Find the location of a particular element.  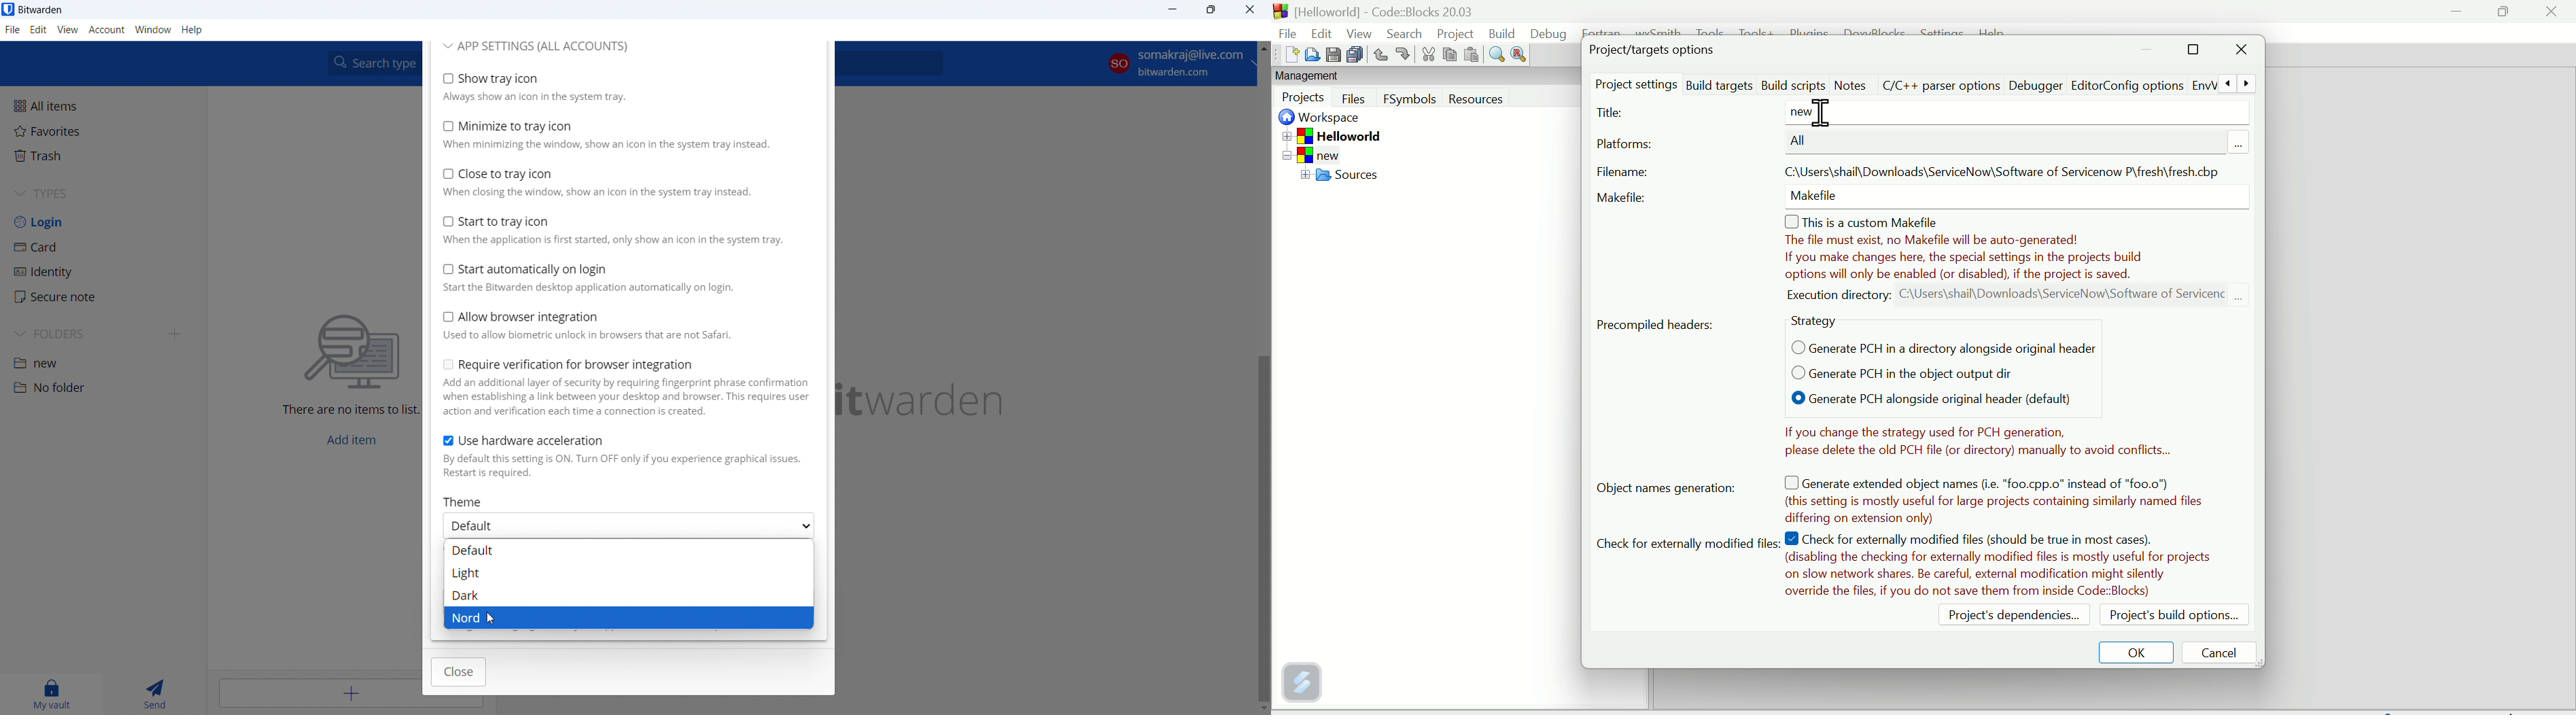

use hardware acceleration is located at coordinates (626, 456).